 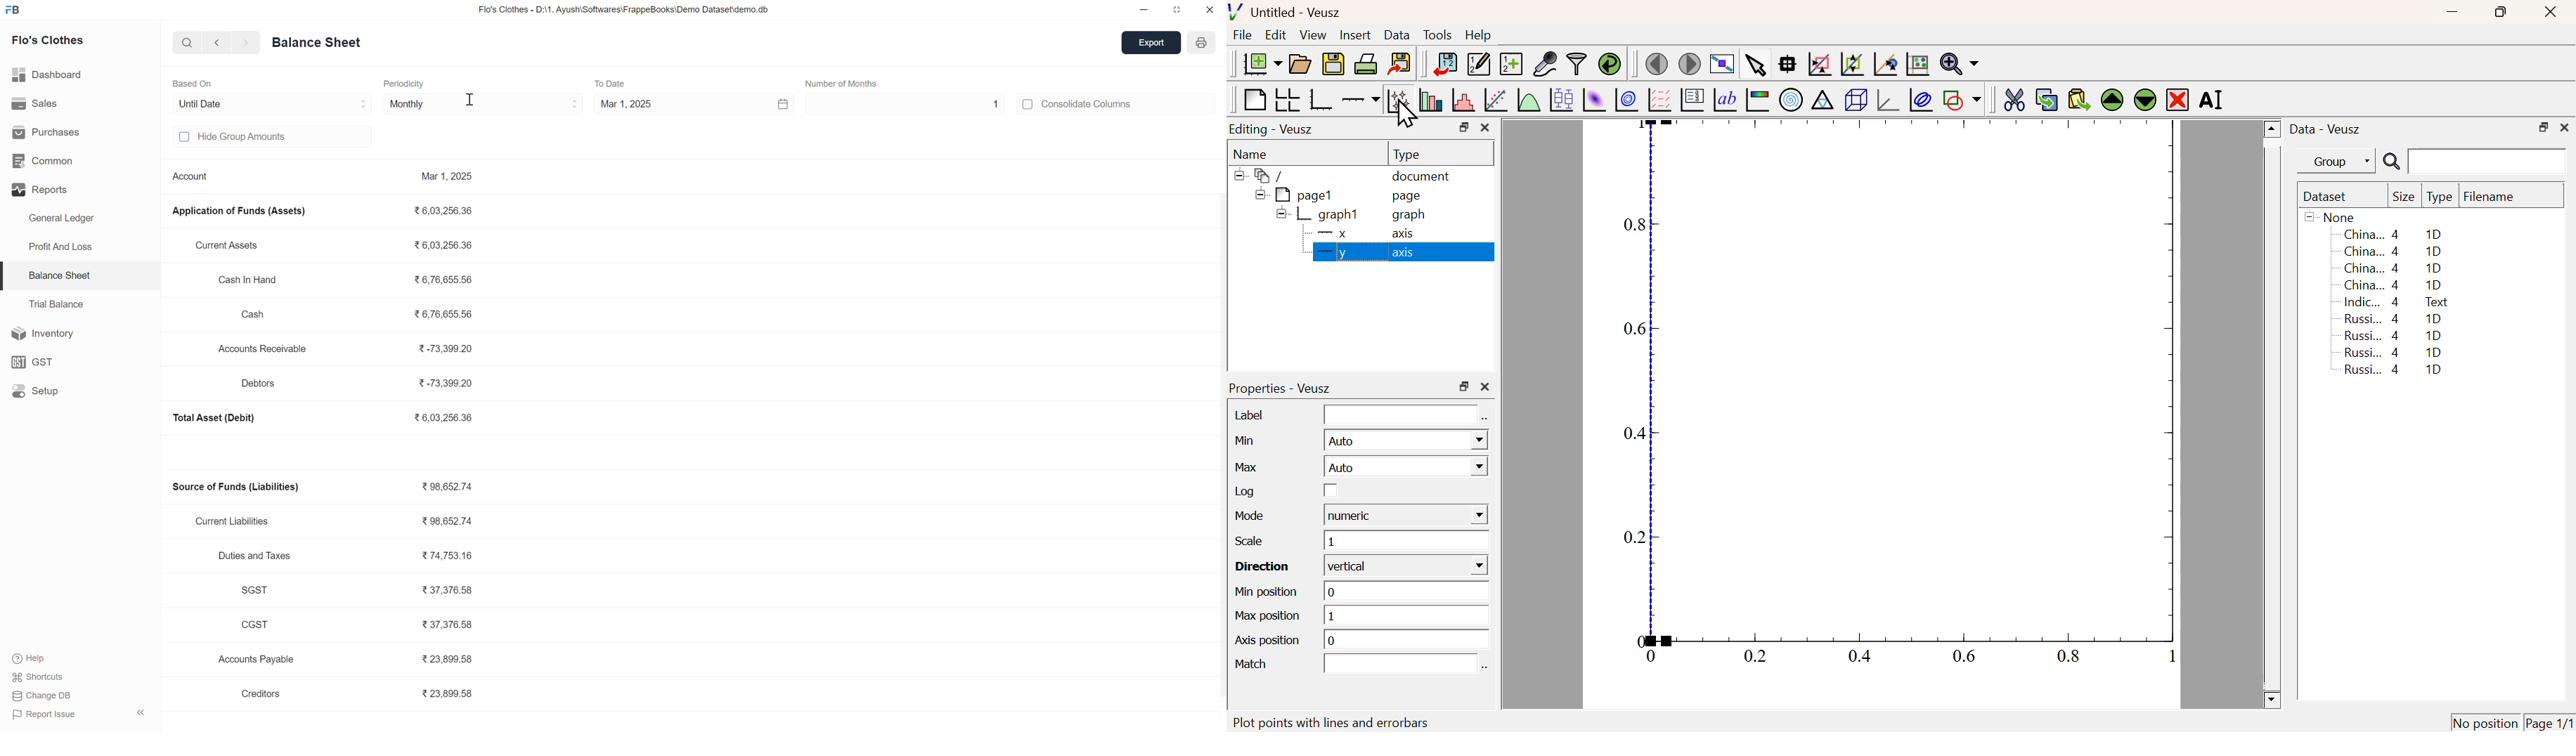 What do you see at coordinates (268, 104) in the screenshot?
I see `Until Date` at bounding box center [268, 104].